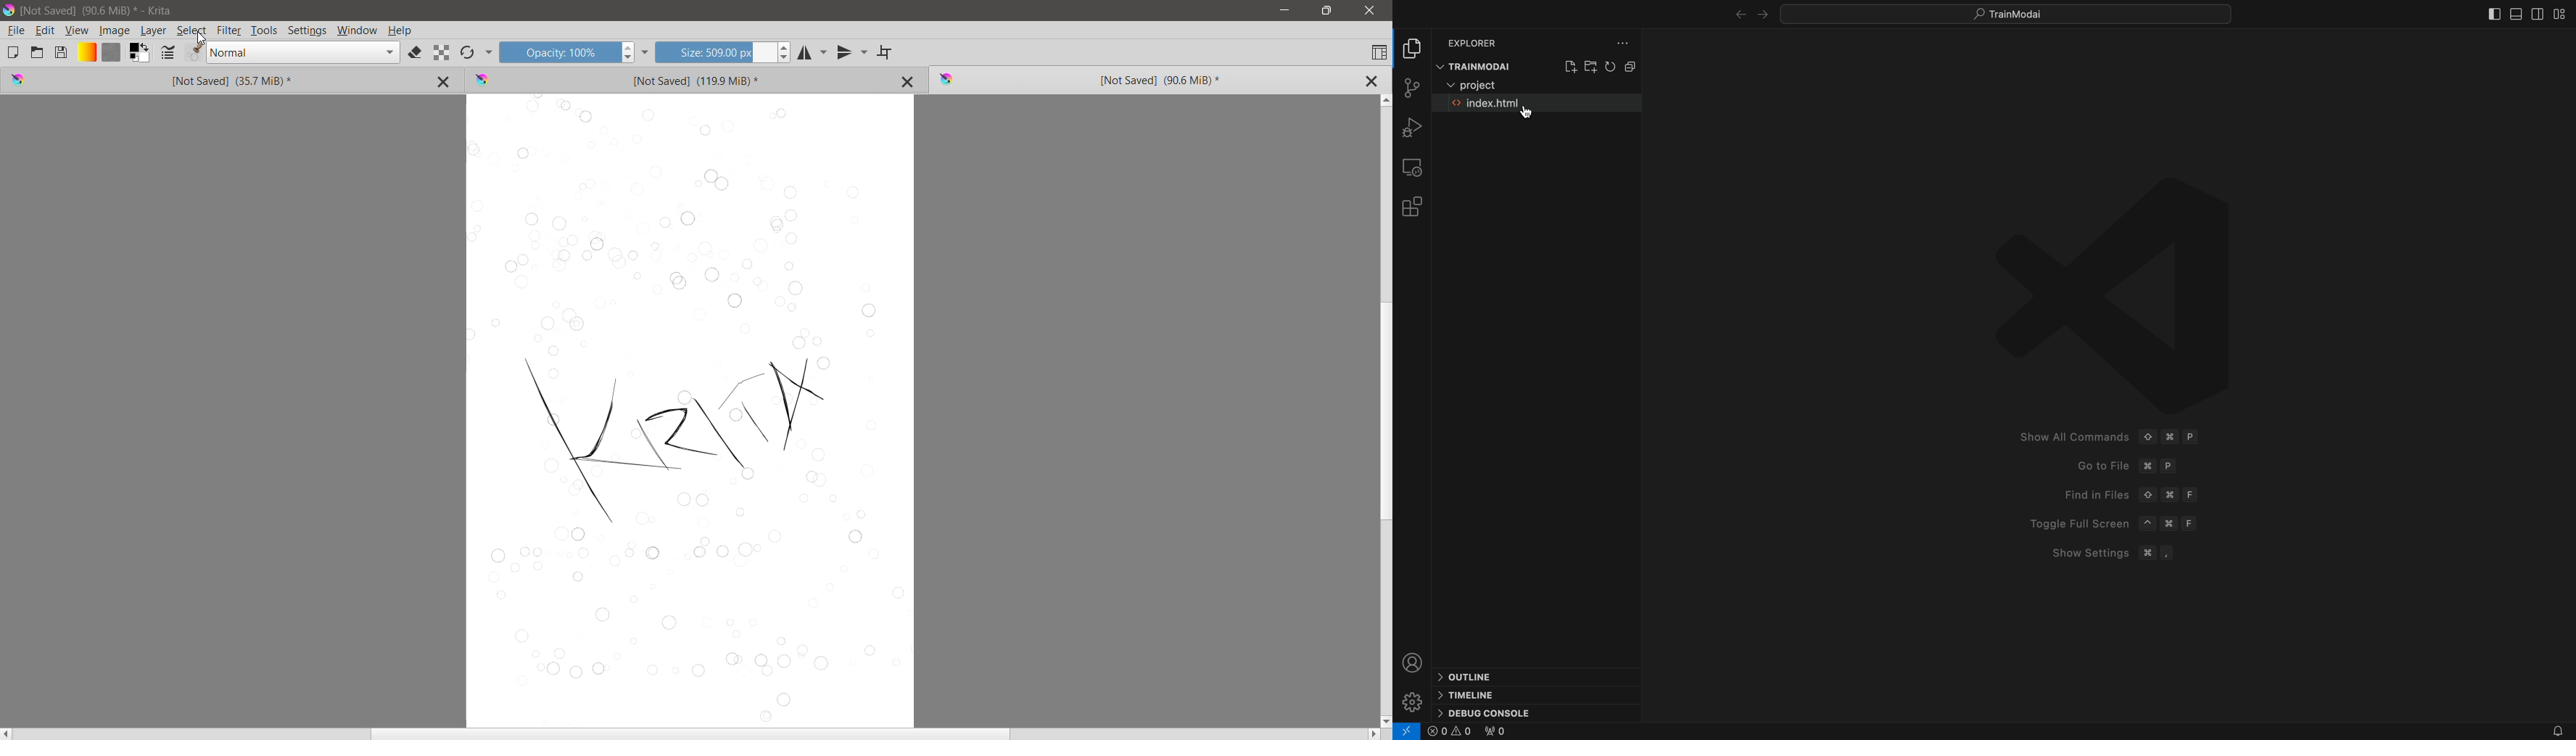 This screenshot has height=756, width=2576. I want to click on Fill Patterns, so click(111, 53).